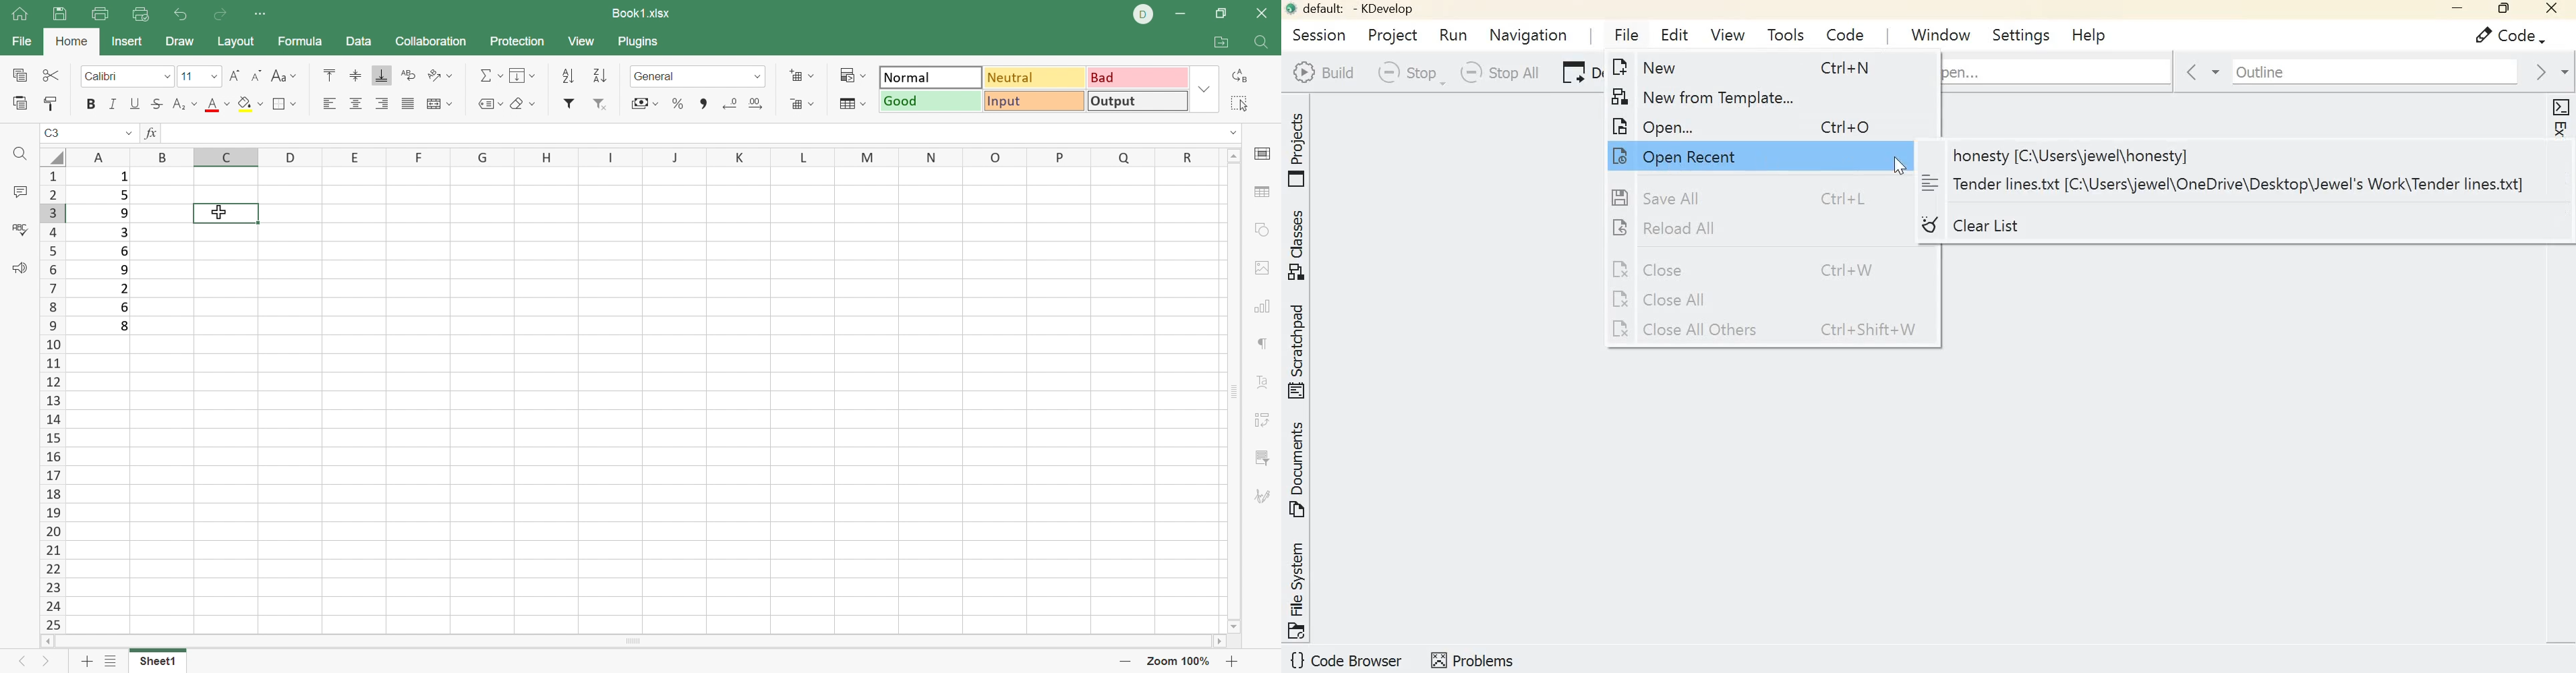 This screenshot has width=2576, height=700. Describe the element at coordinates (1239, 103) in the screenshot. I see `Select all` at that location.